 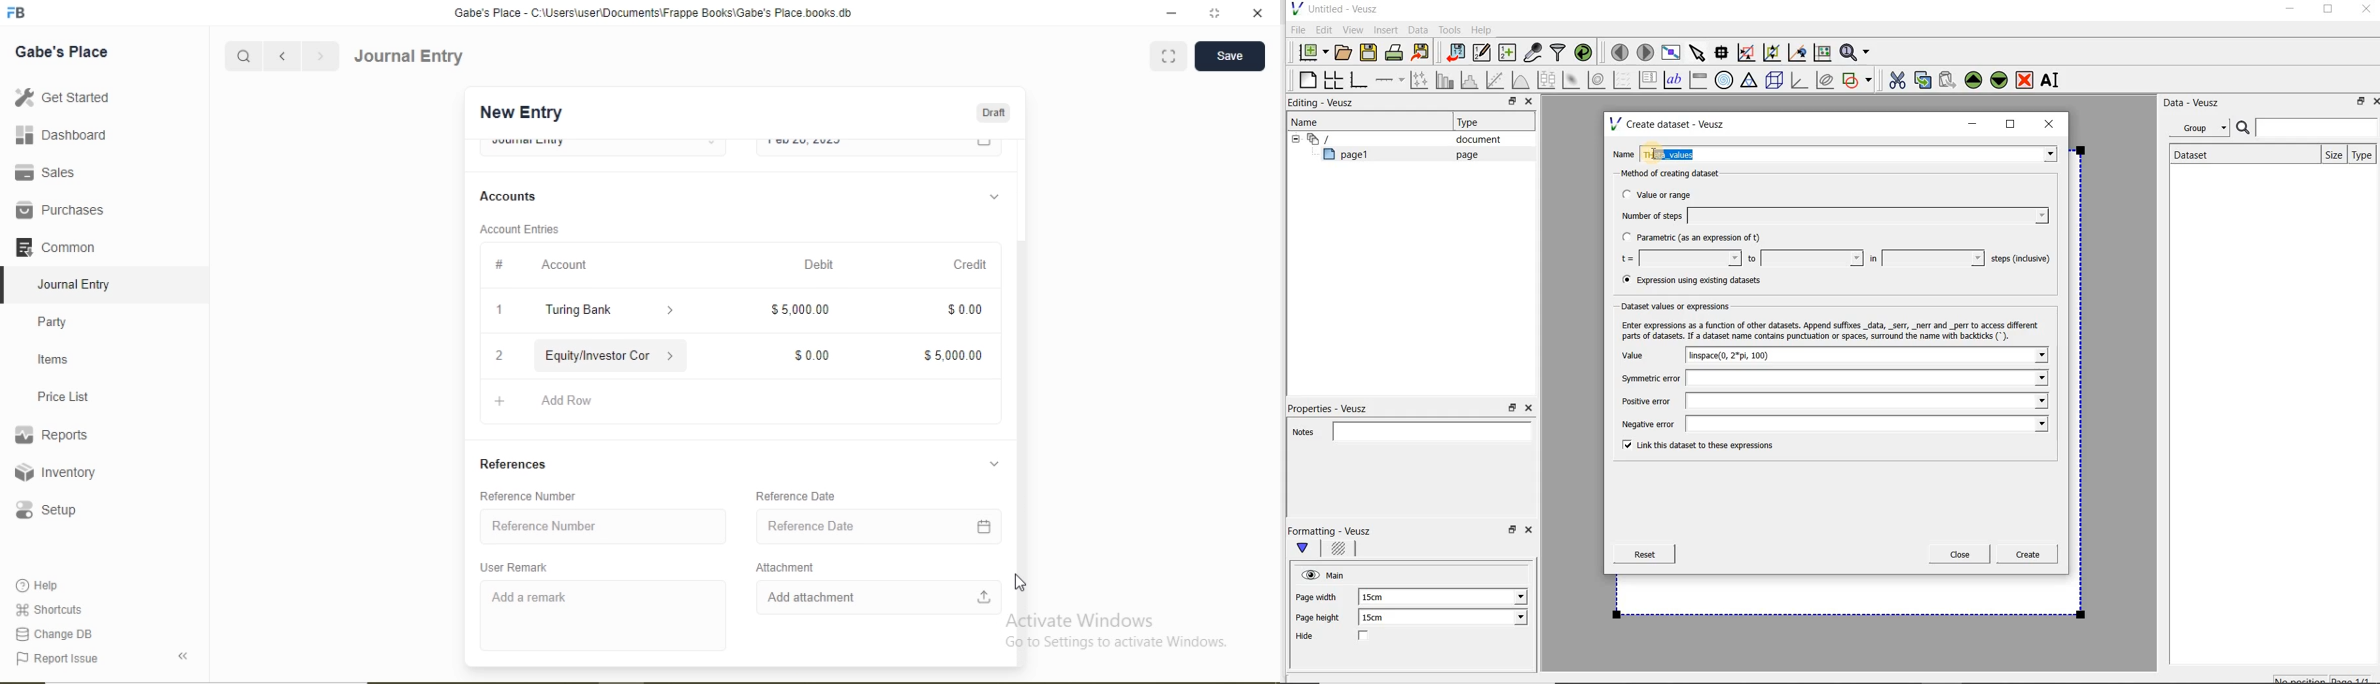 What do you see at coordinates (321, 56) in the screenshot?
I see `Forward` at bounding box center [321, 56].